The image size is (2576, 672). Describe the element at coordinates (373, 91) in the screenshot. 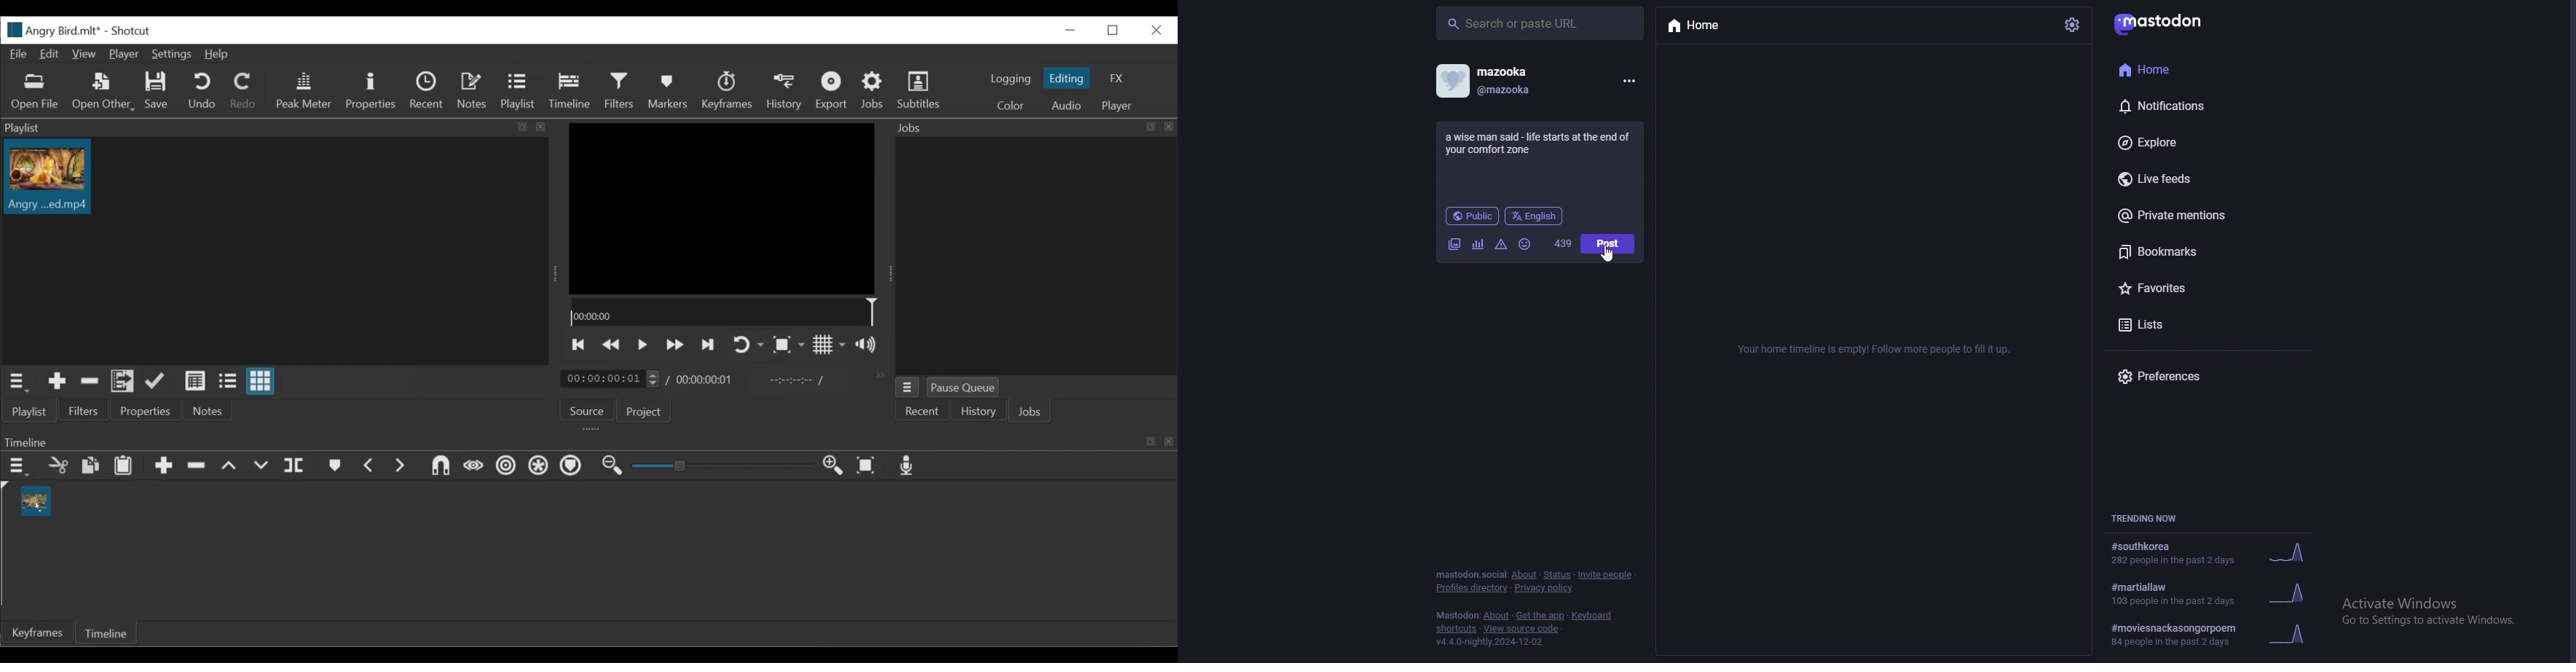

I see `Properties` at that location.